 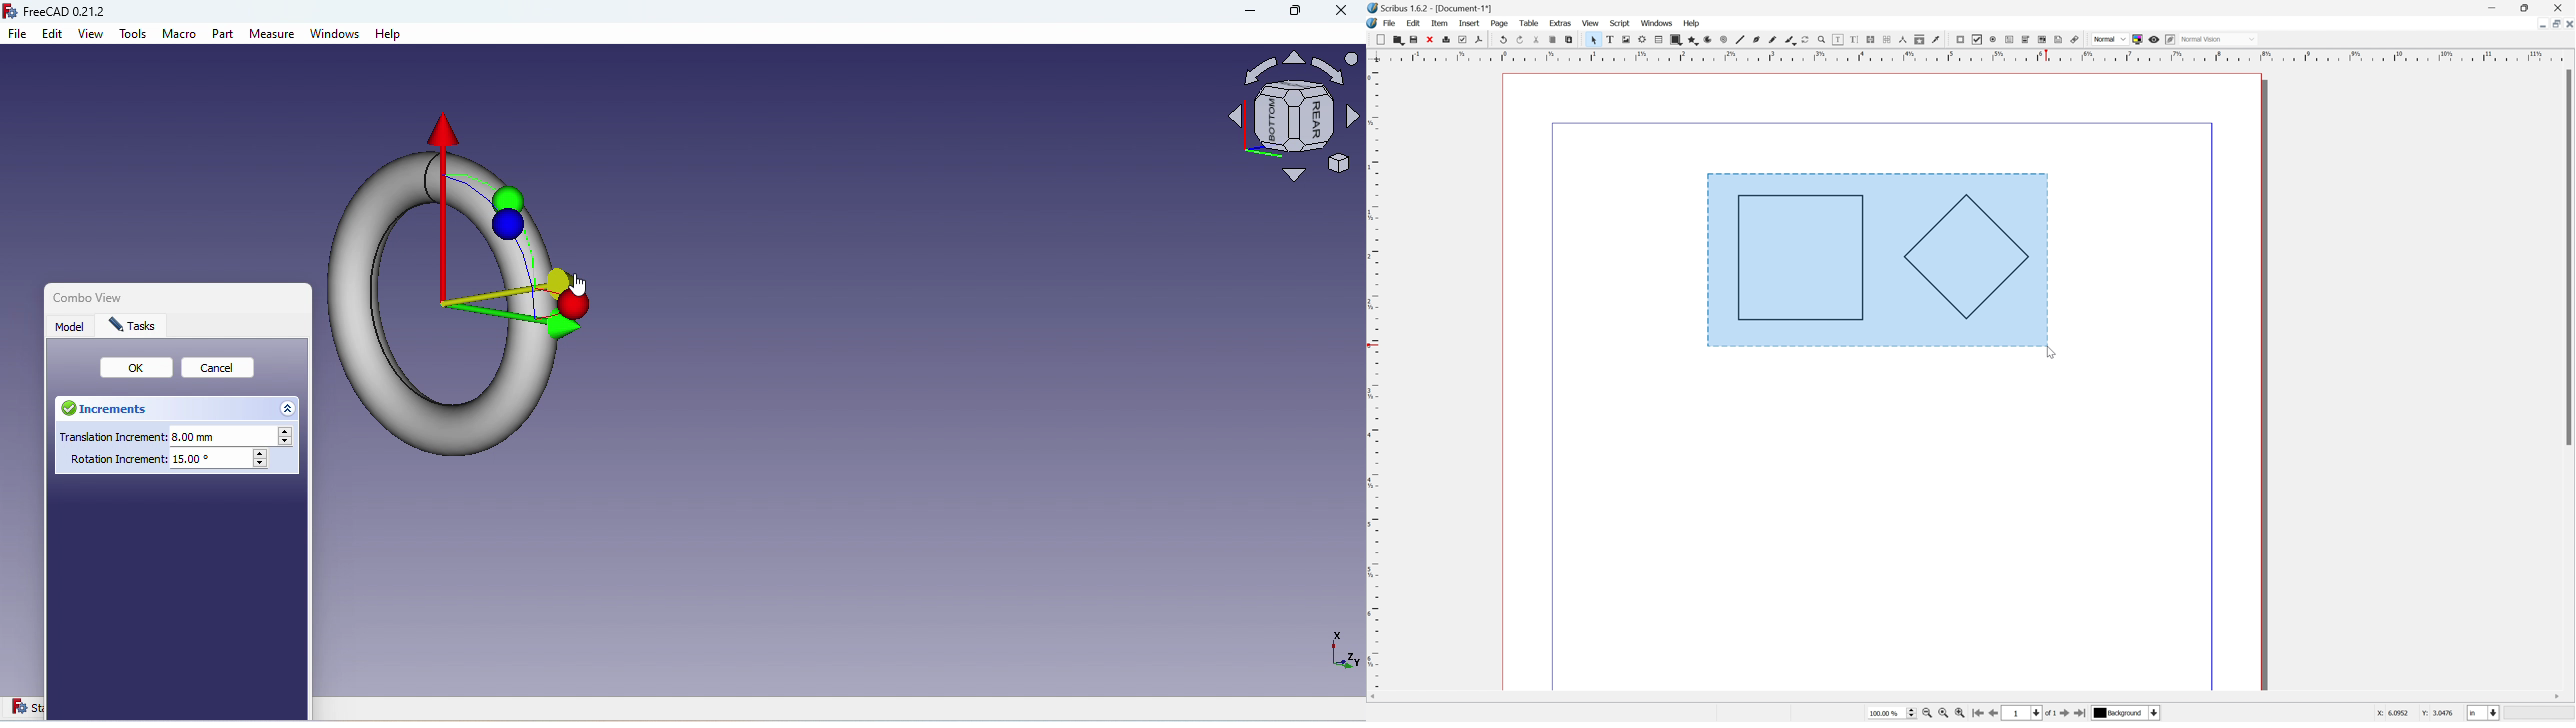 What do you see at coordinates (53, 35) in the screenshot?
I see `Edit` at bounding box center [53, 35].